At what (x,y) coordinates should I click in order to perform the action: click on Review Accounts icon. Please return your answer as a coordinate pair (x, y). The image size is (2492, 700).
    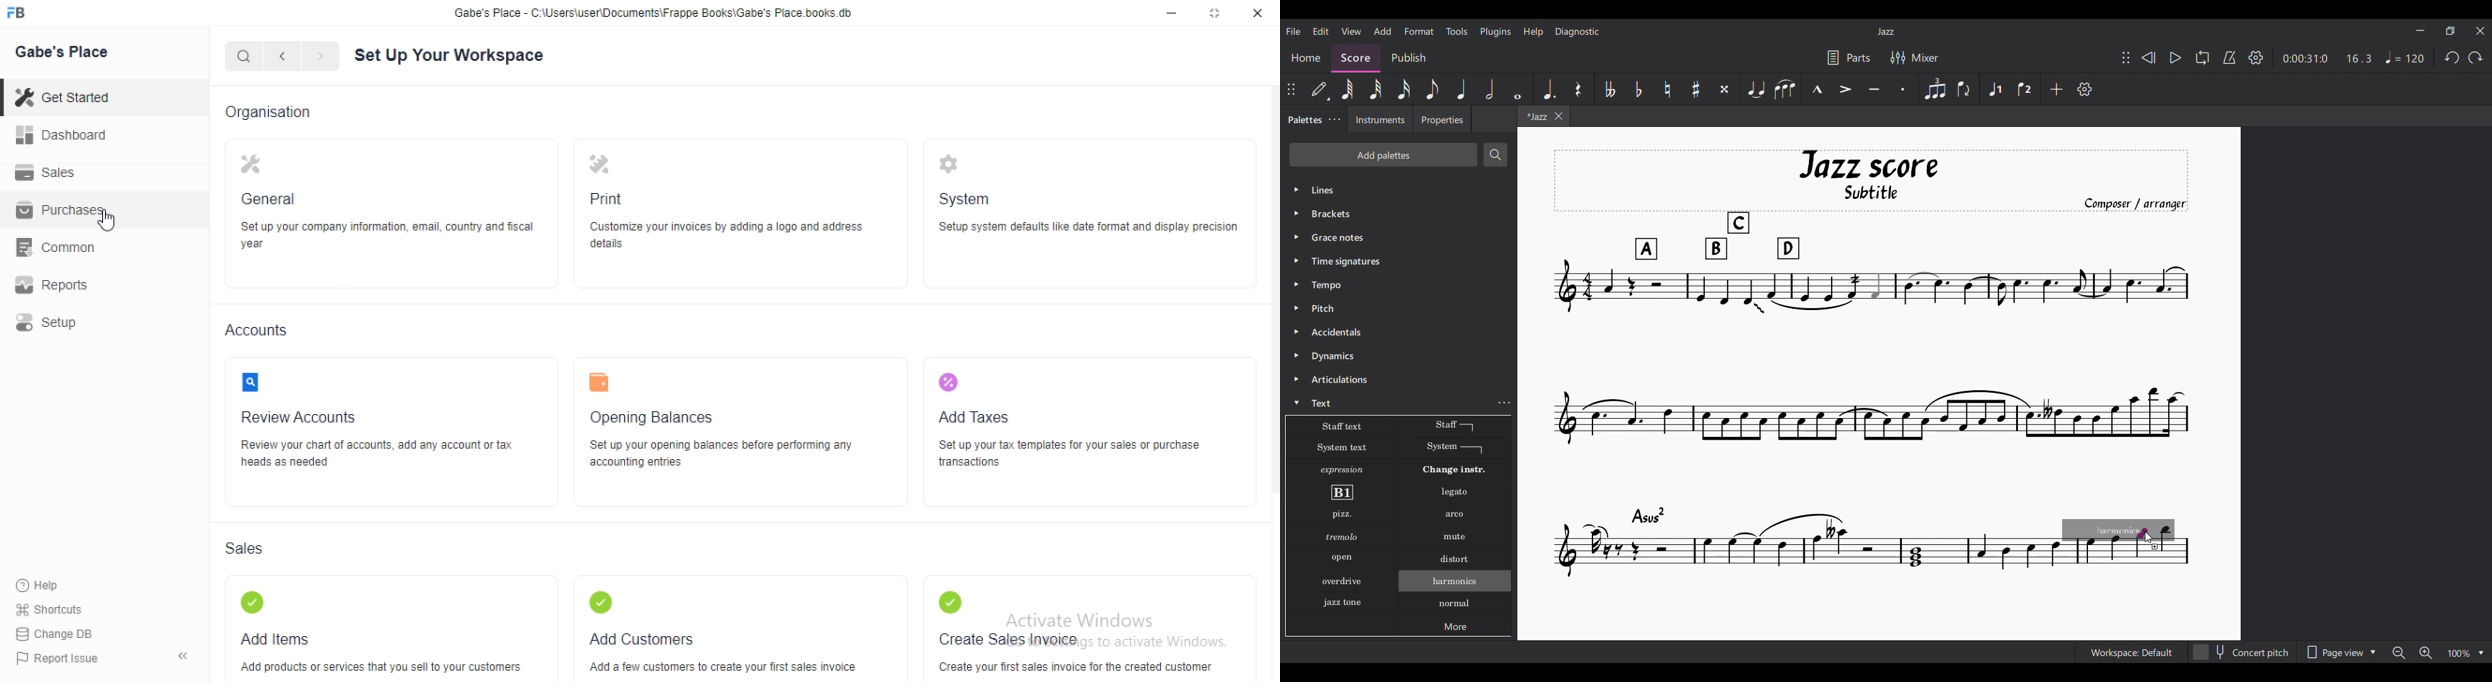
    Looking at the image, I should click on (250, 382).